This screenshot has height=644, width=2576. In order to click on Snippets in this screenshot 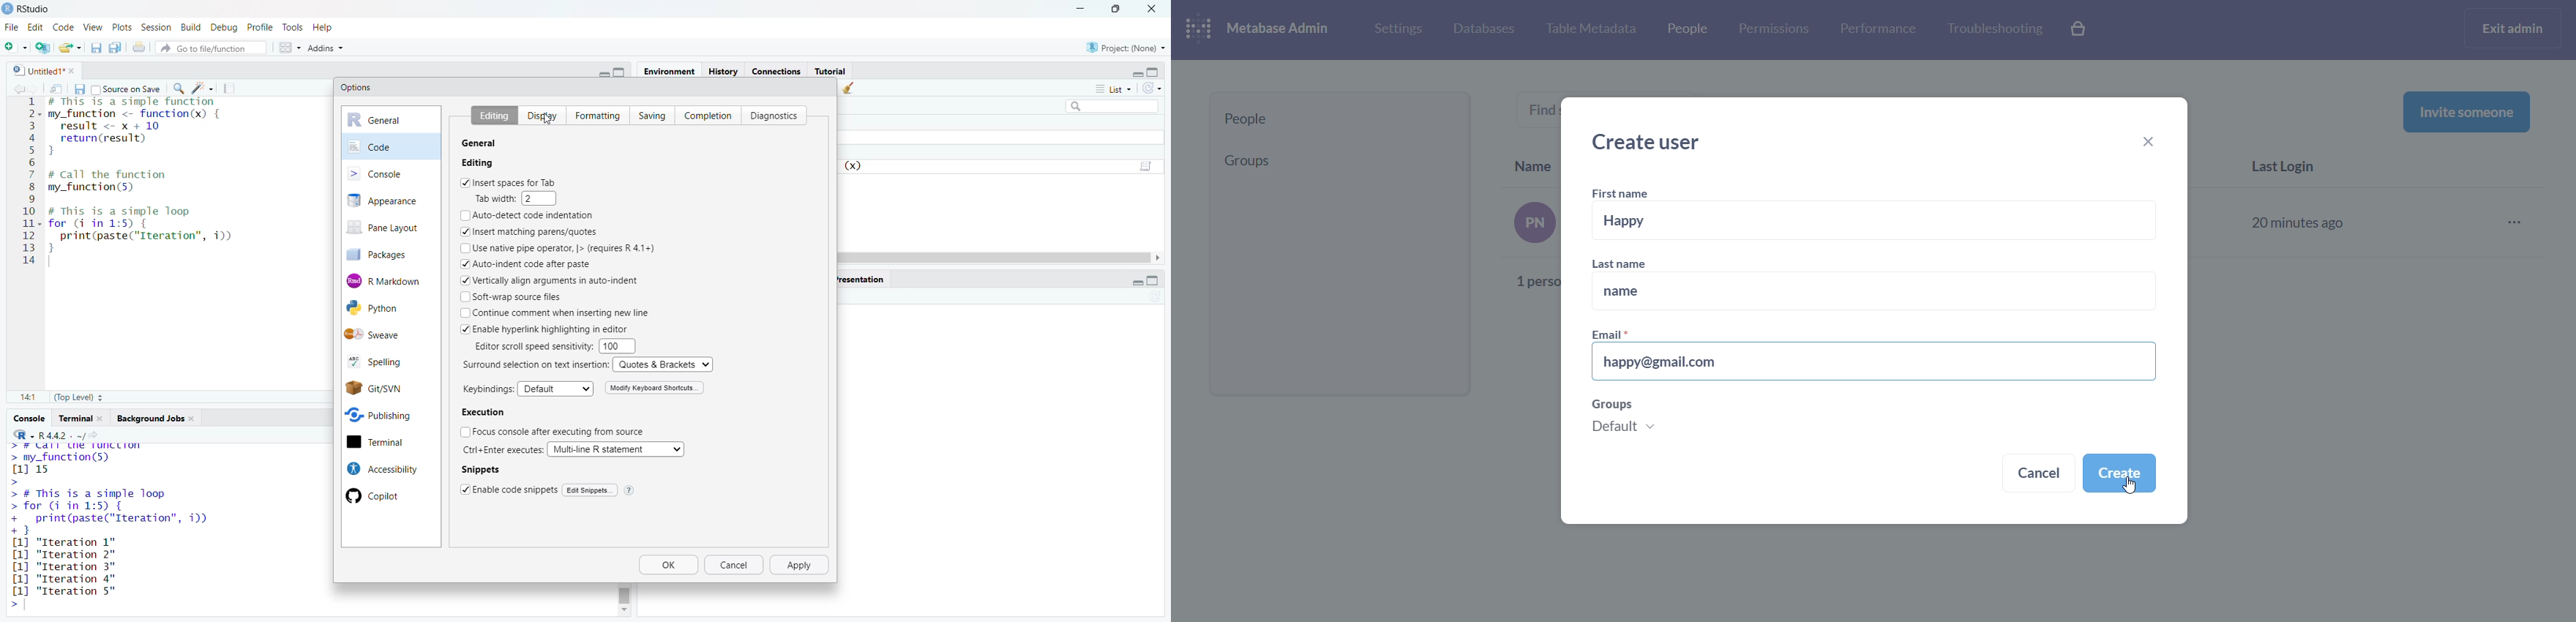, I will do `click(484, 471)`.